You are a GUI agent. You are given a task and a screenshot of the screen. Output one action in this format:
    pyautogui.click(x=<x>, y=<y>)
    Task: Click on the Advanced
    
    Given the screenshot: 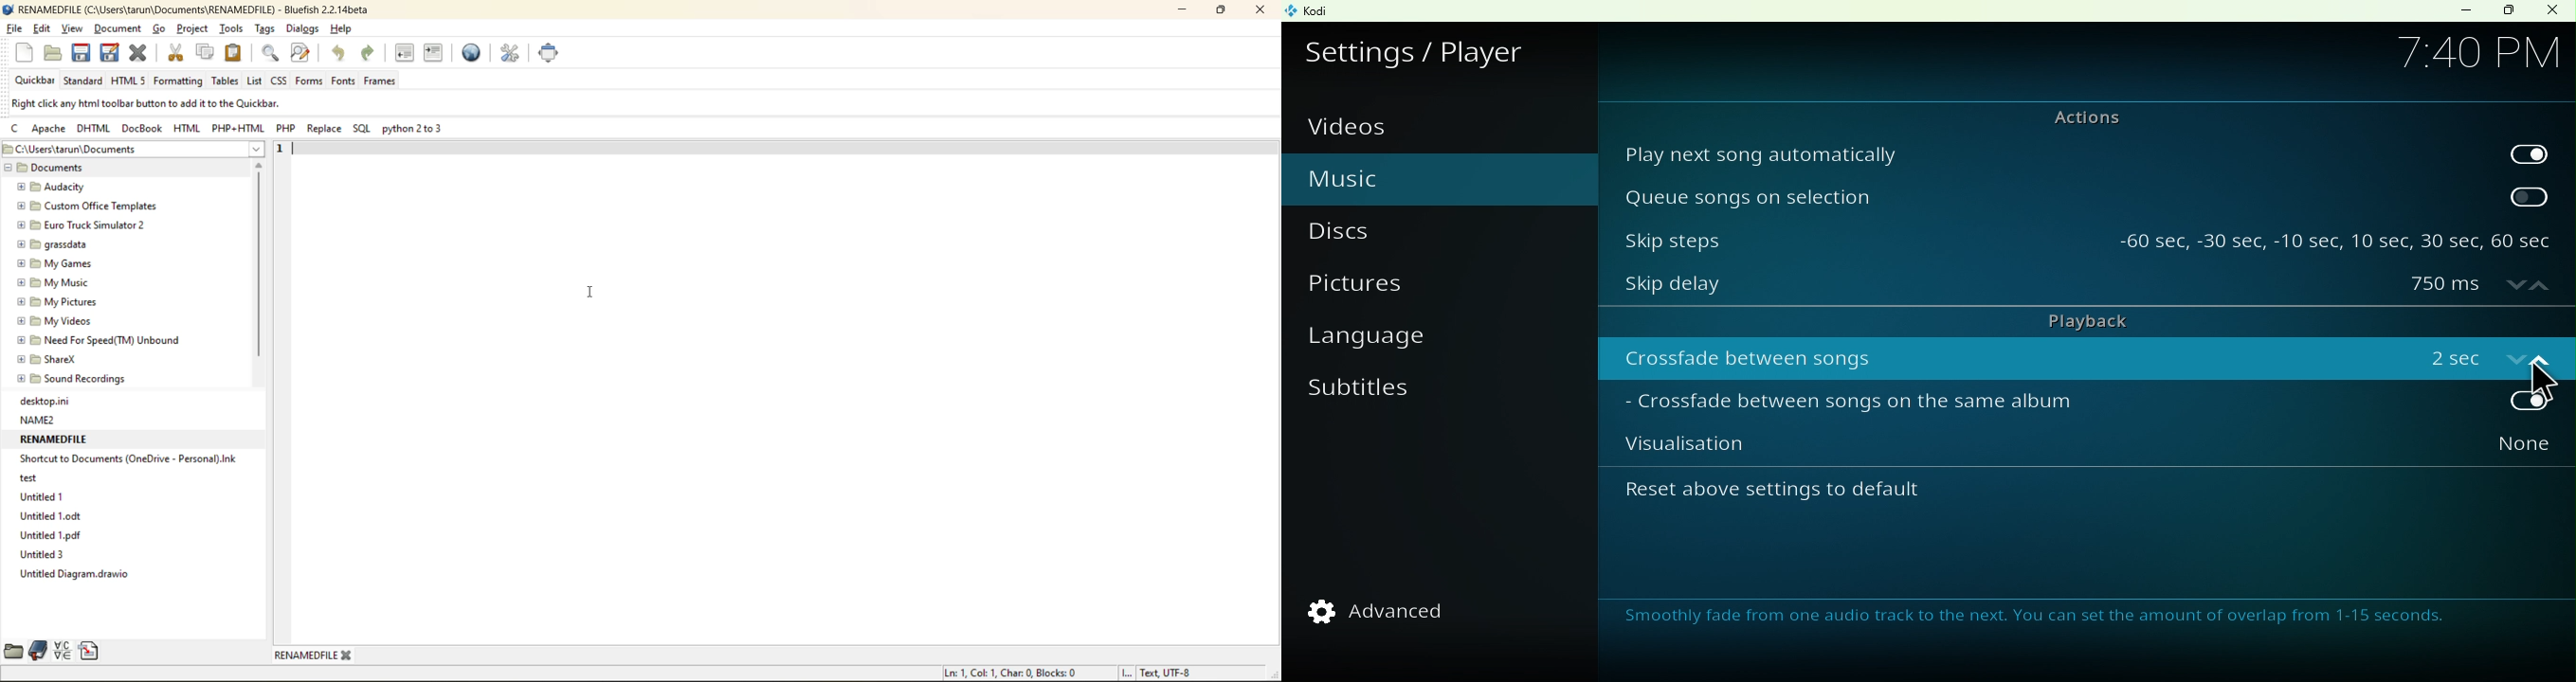 What is the action you would take?
    pyautogui.click(x=1389, y=611)
    